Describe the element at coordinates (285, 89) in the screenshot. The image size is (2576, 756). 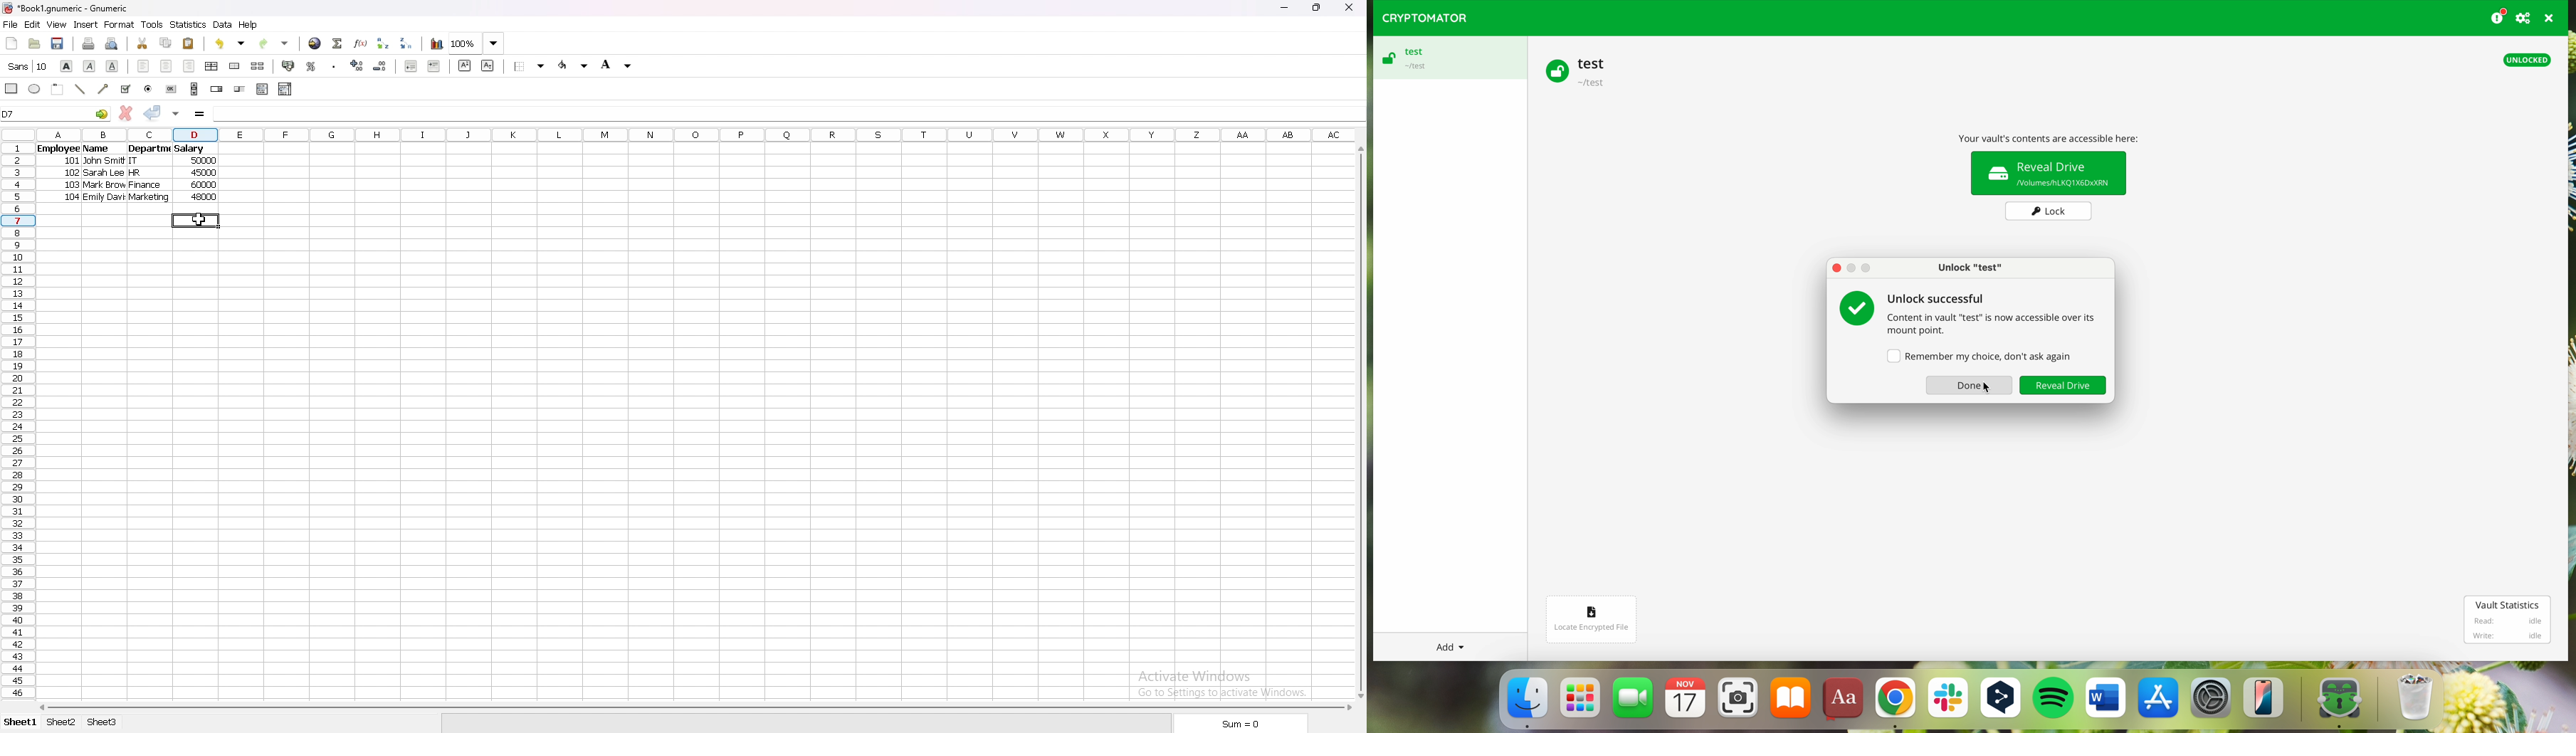
I see `combo box` at that location.